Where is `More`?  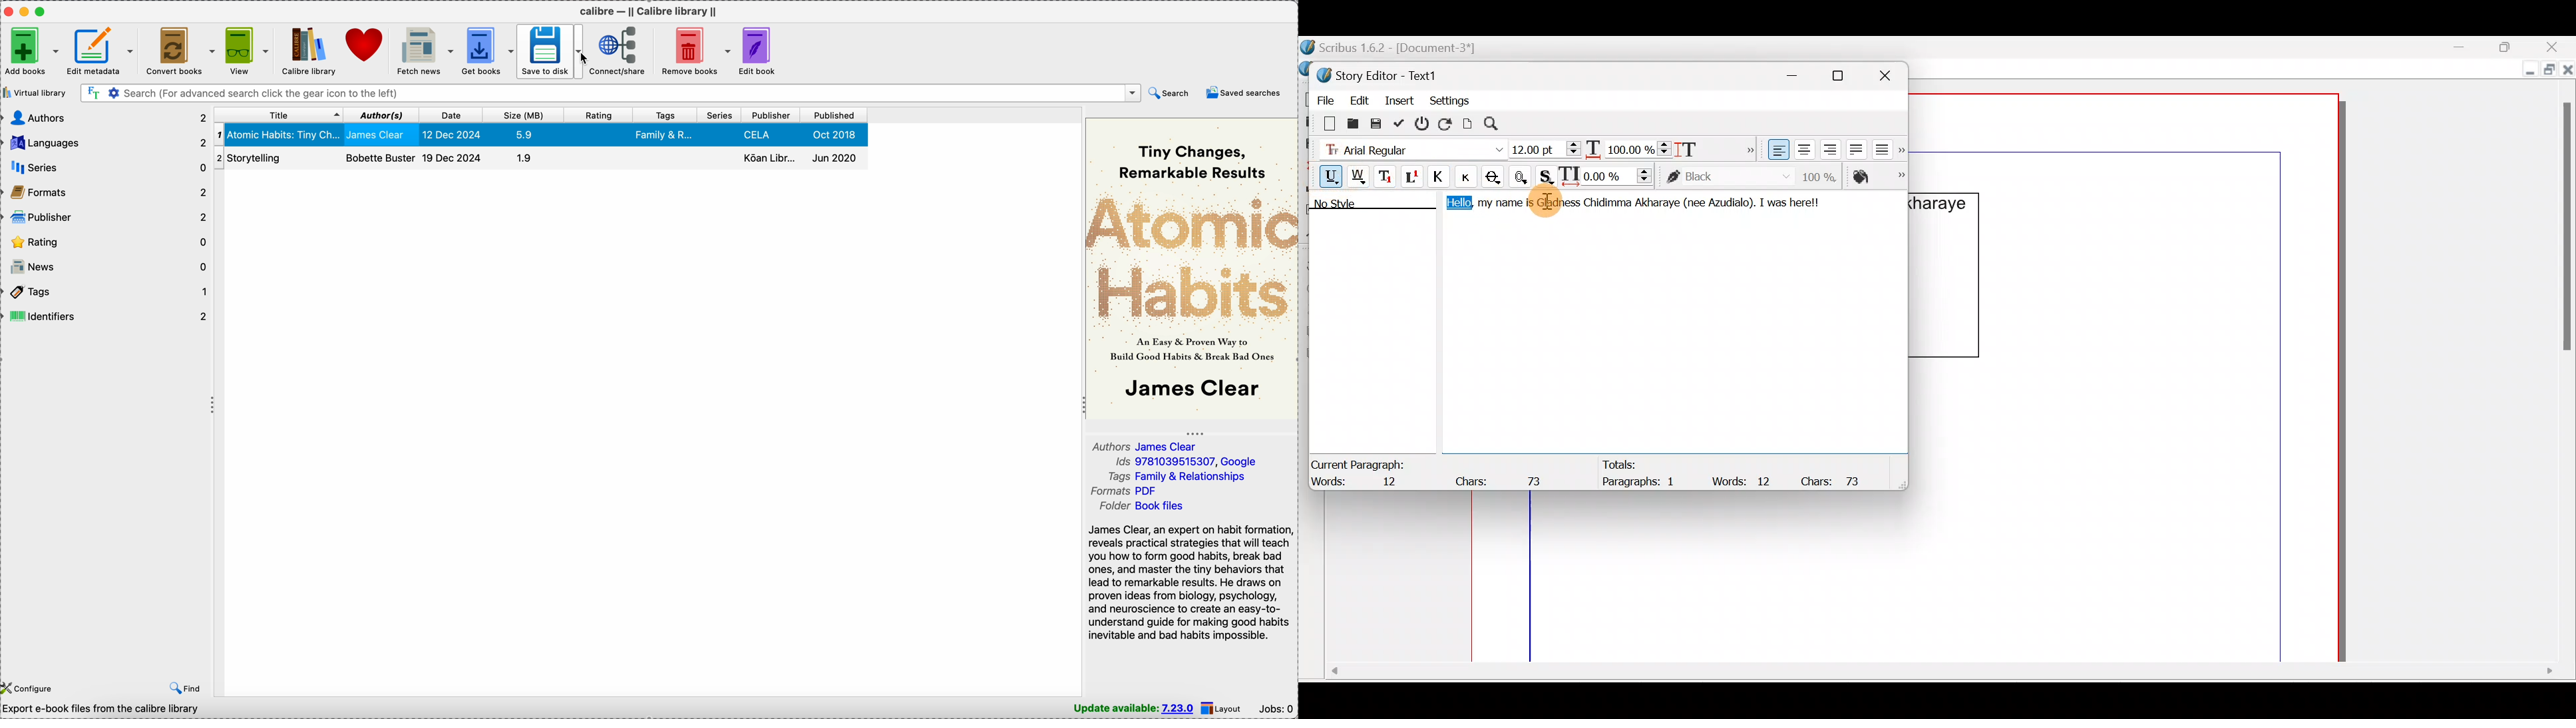 More is located at coordinates (1747, 148).